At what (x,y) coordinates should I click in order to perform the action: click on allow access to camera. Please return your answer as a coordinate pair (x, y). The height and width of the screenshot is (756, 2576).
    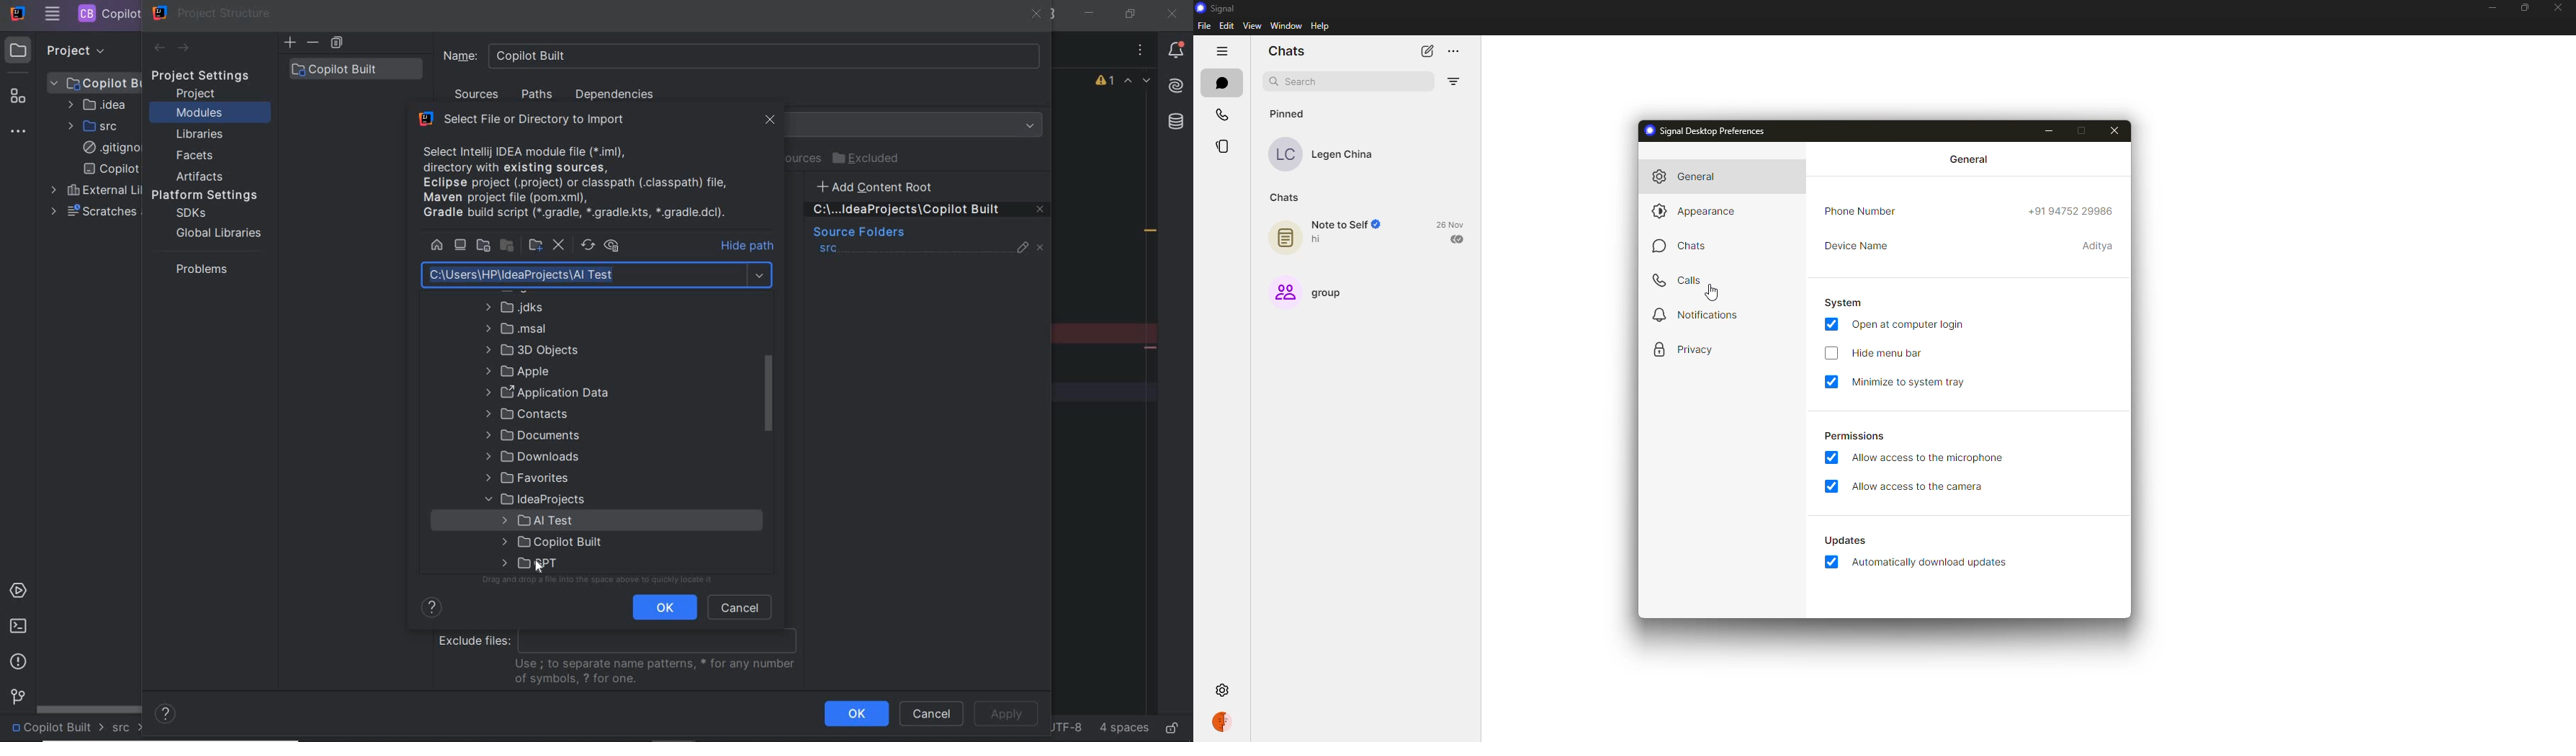
    Looking at the image, I should click on (1921, 487).